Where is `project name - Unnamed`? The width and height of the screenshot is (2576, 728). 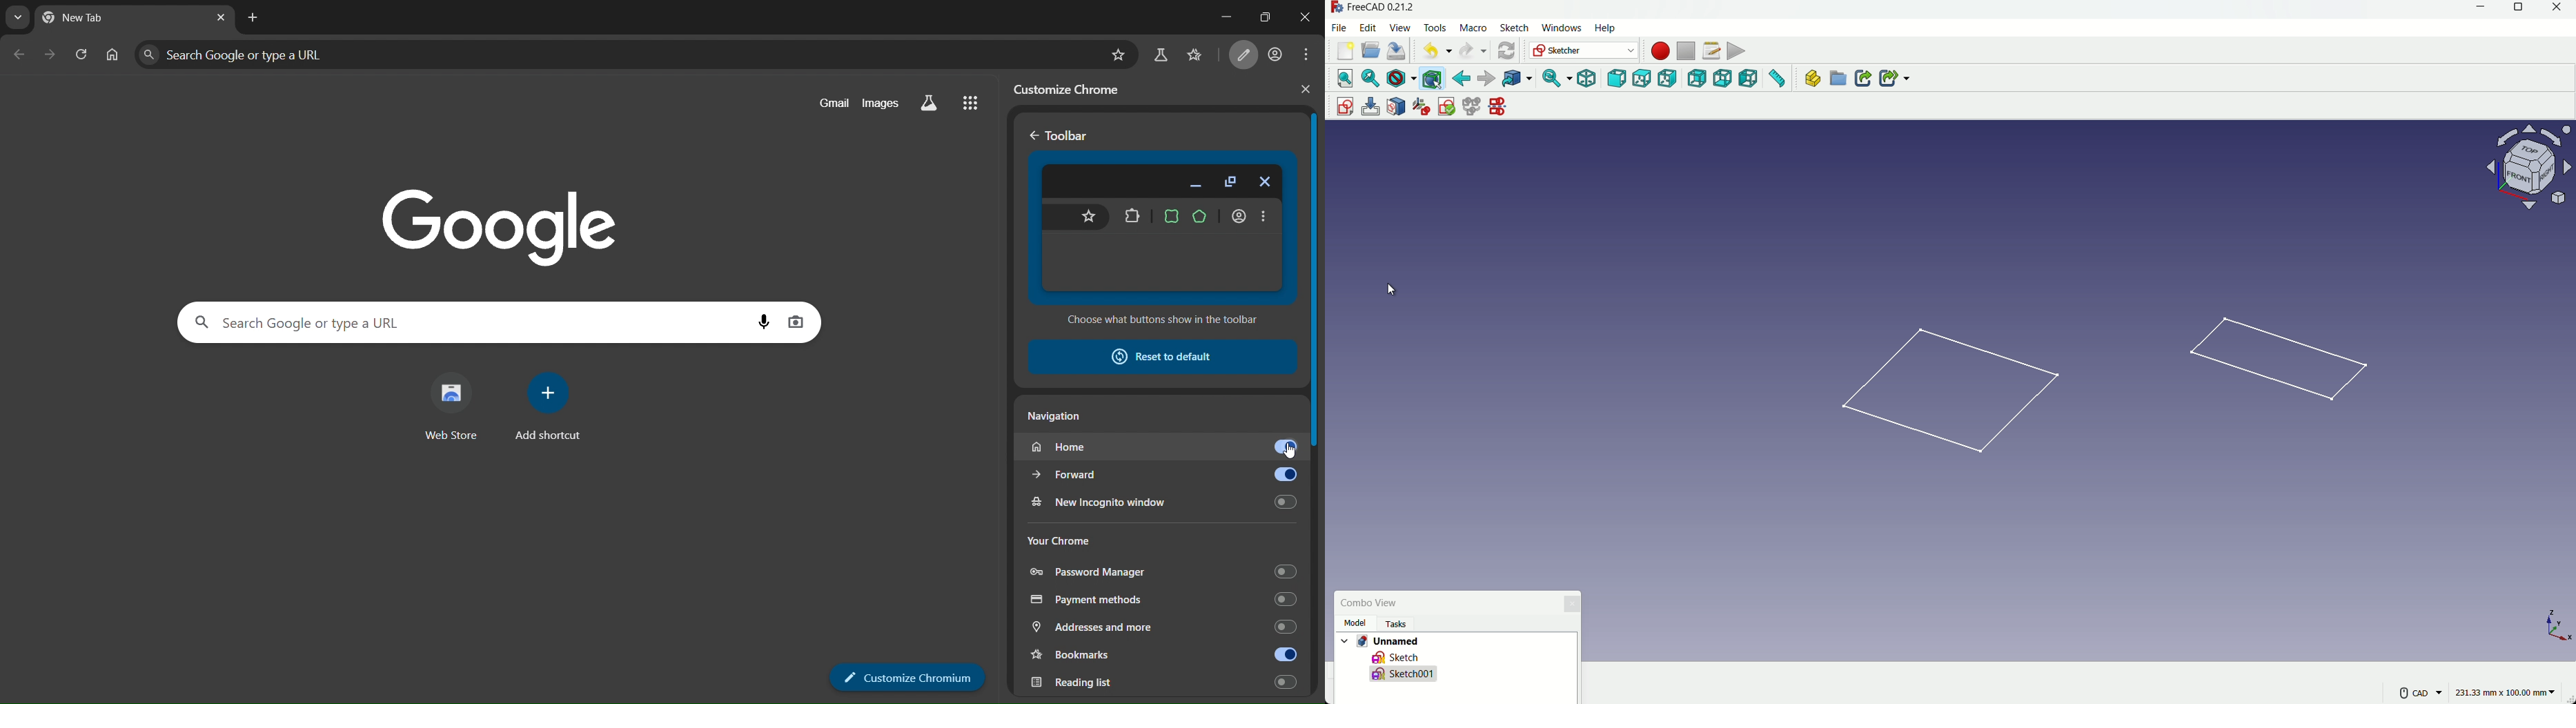
project name - Unnamed is located at coordinates (1381, 640).